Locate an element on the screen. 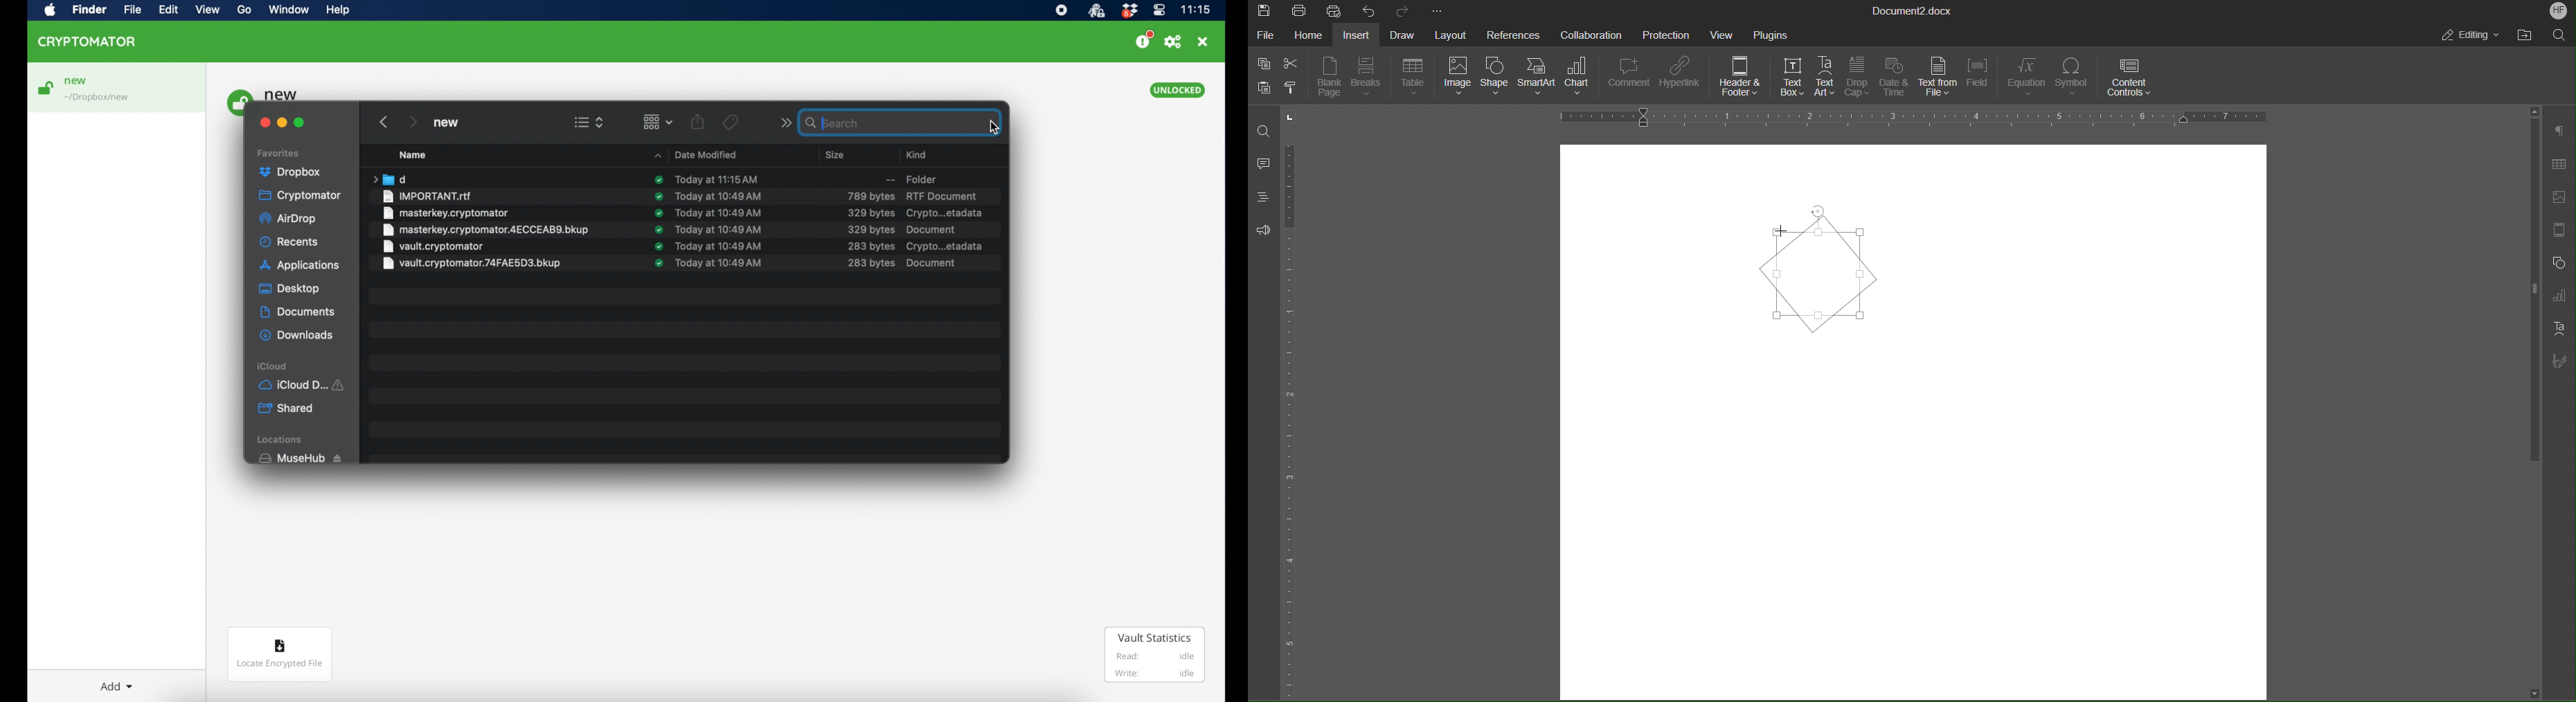 Image resolution: width=2576 pixels, height=728 pixels. date is located at coordinates (719, 213).